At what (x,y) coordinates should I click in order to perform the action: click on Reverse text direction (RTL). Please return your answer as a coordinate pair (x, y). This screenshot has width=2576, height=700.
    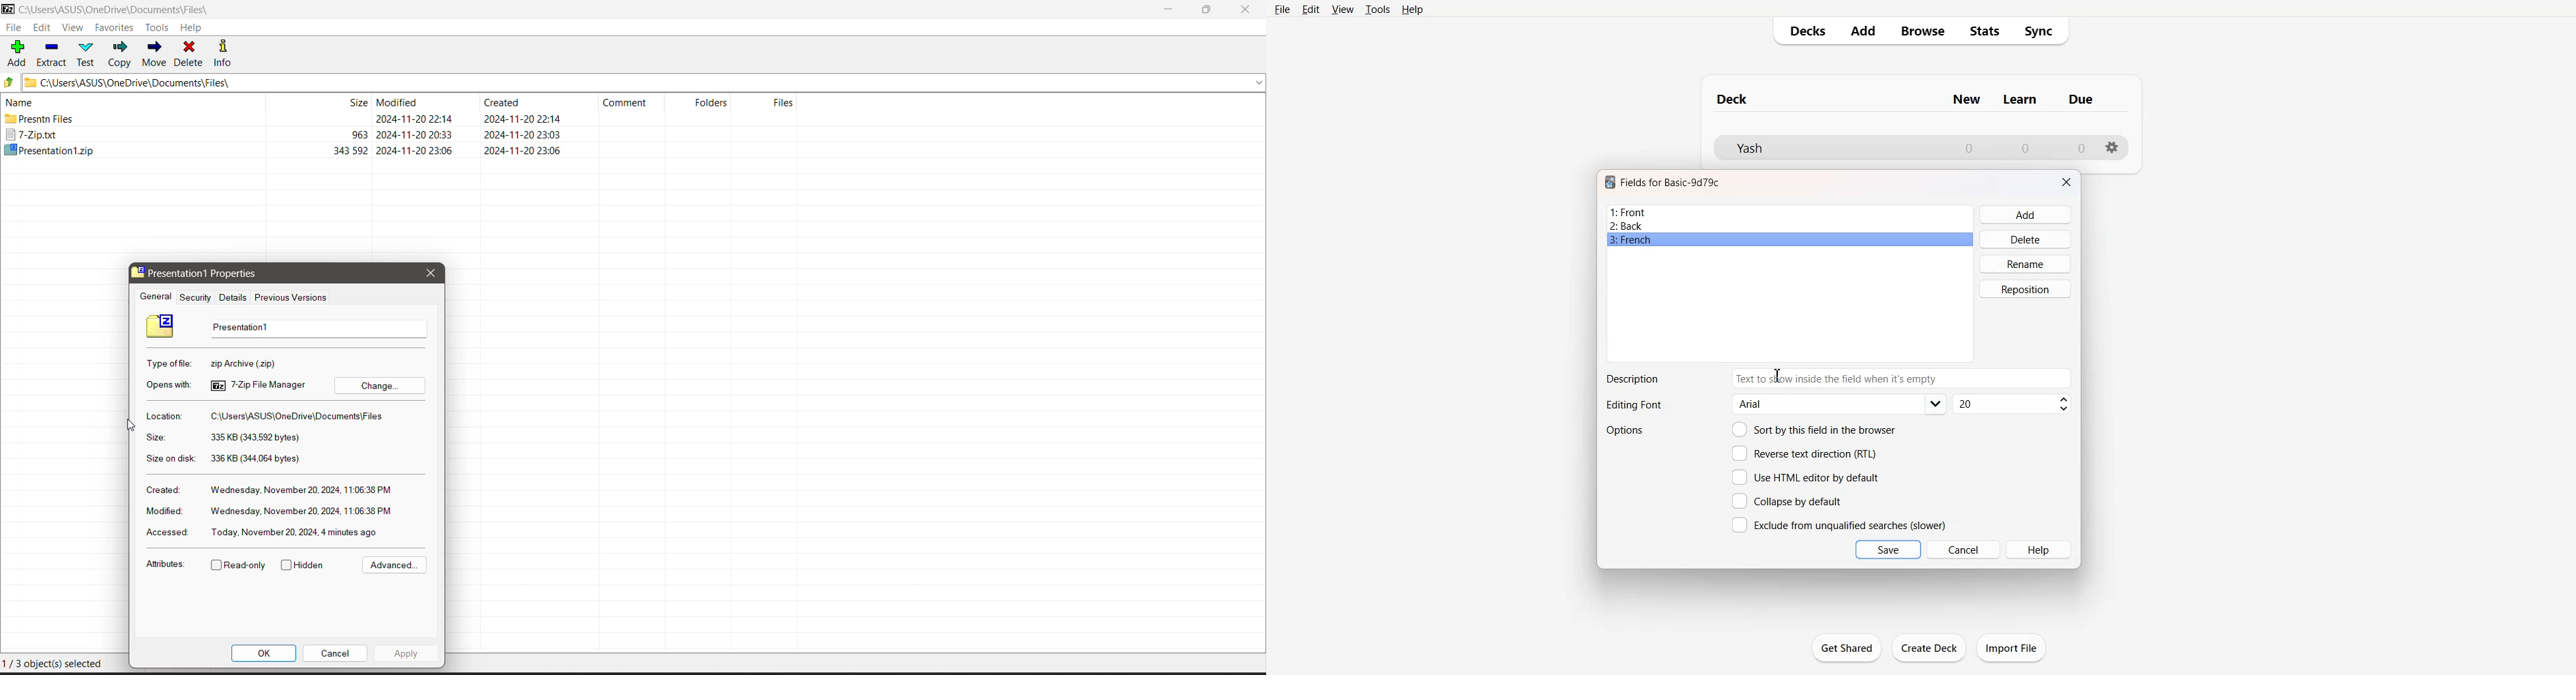
    Looking at the image, I should click on (1804, 453).